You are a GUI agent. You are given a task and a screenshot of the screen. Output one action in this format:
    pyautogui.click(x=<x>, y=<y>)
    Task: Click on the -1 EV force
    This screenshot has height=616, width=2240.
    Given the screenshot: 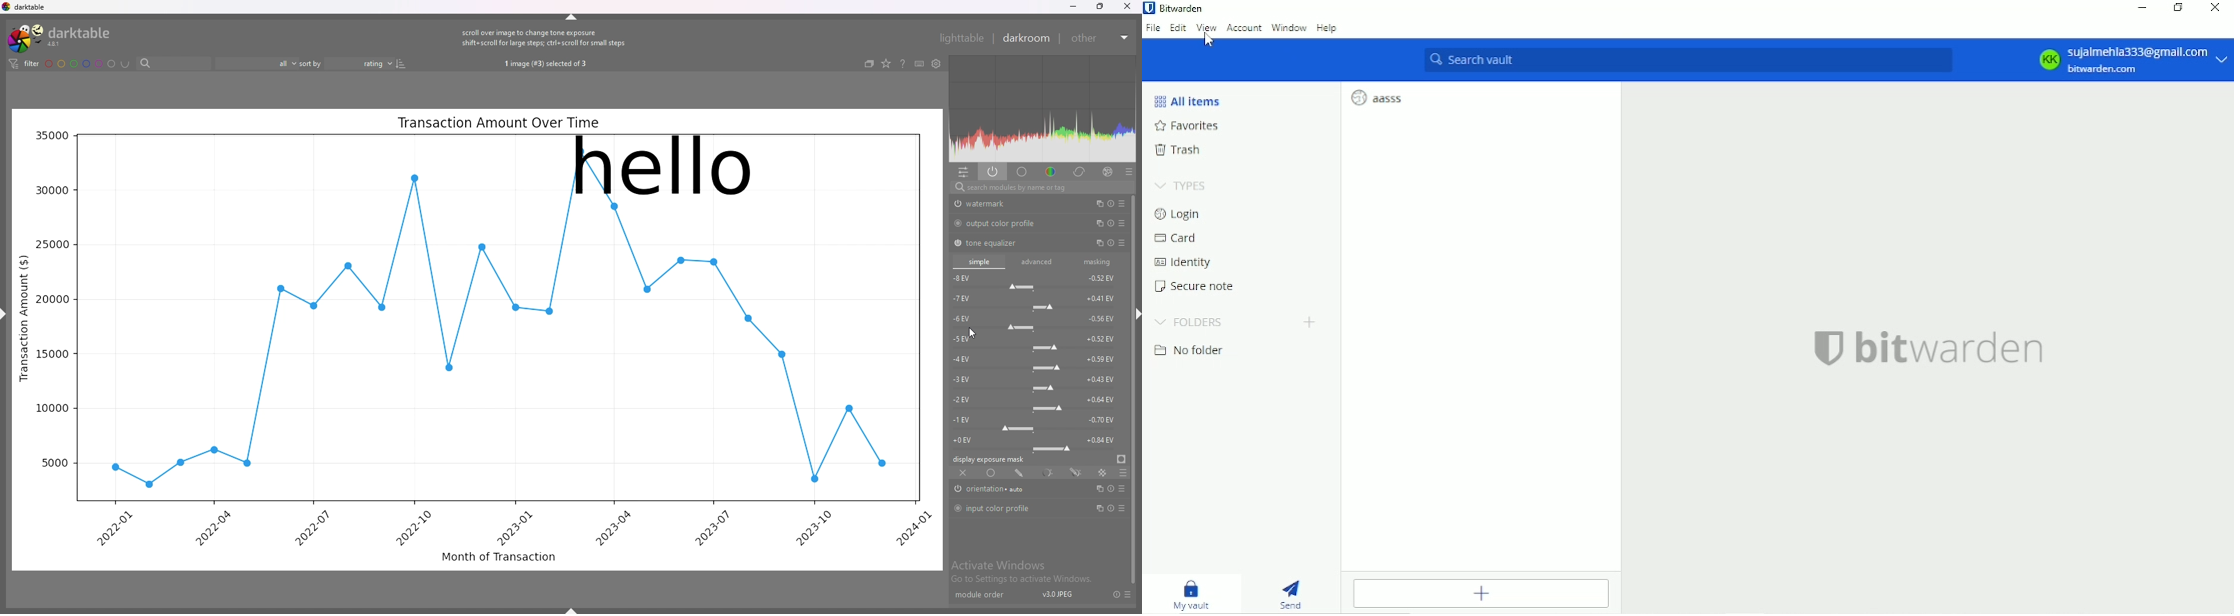 What is the action you would take?
    pyautogui.click(x=1037, y=423)
    